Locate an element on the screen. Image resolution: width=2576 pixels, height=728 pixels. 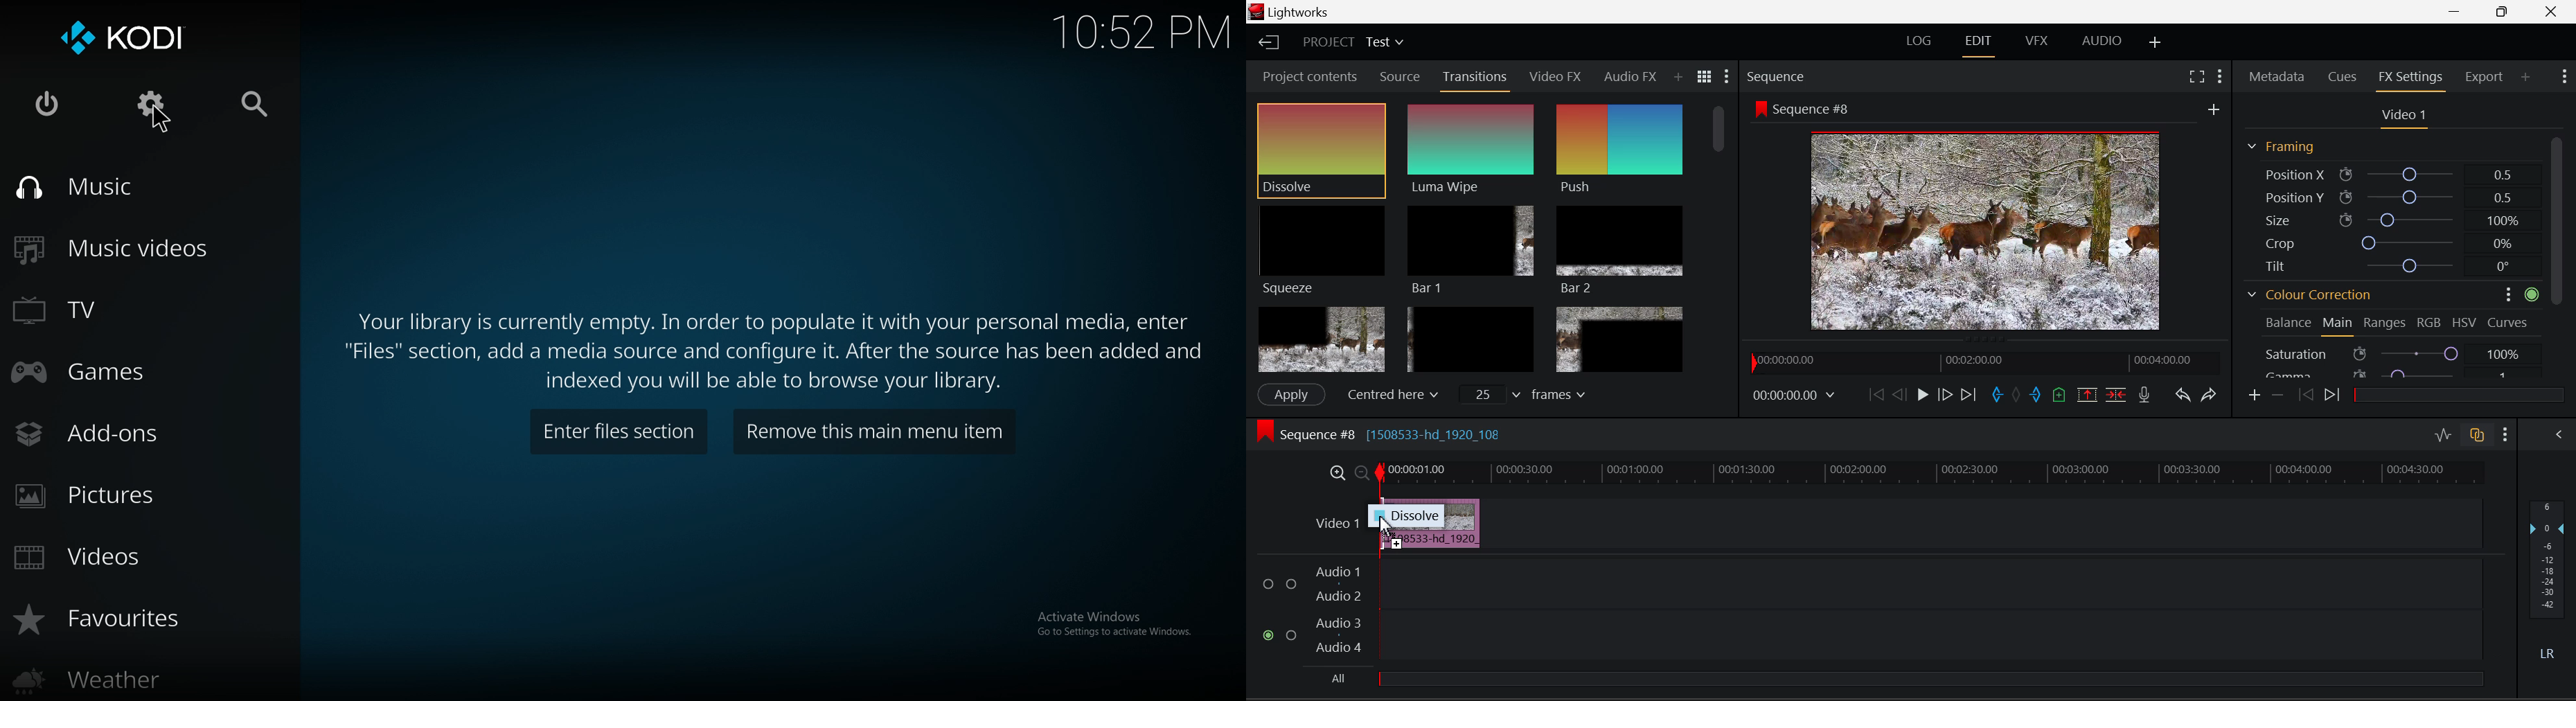
cursor is located at coordinates (161, 121).